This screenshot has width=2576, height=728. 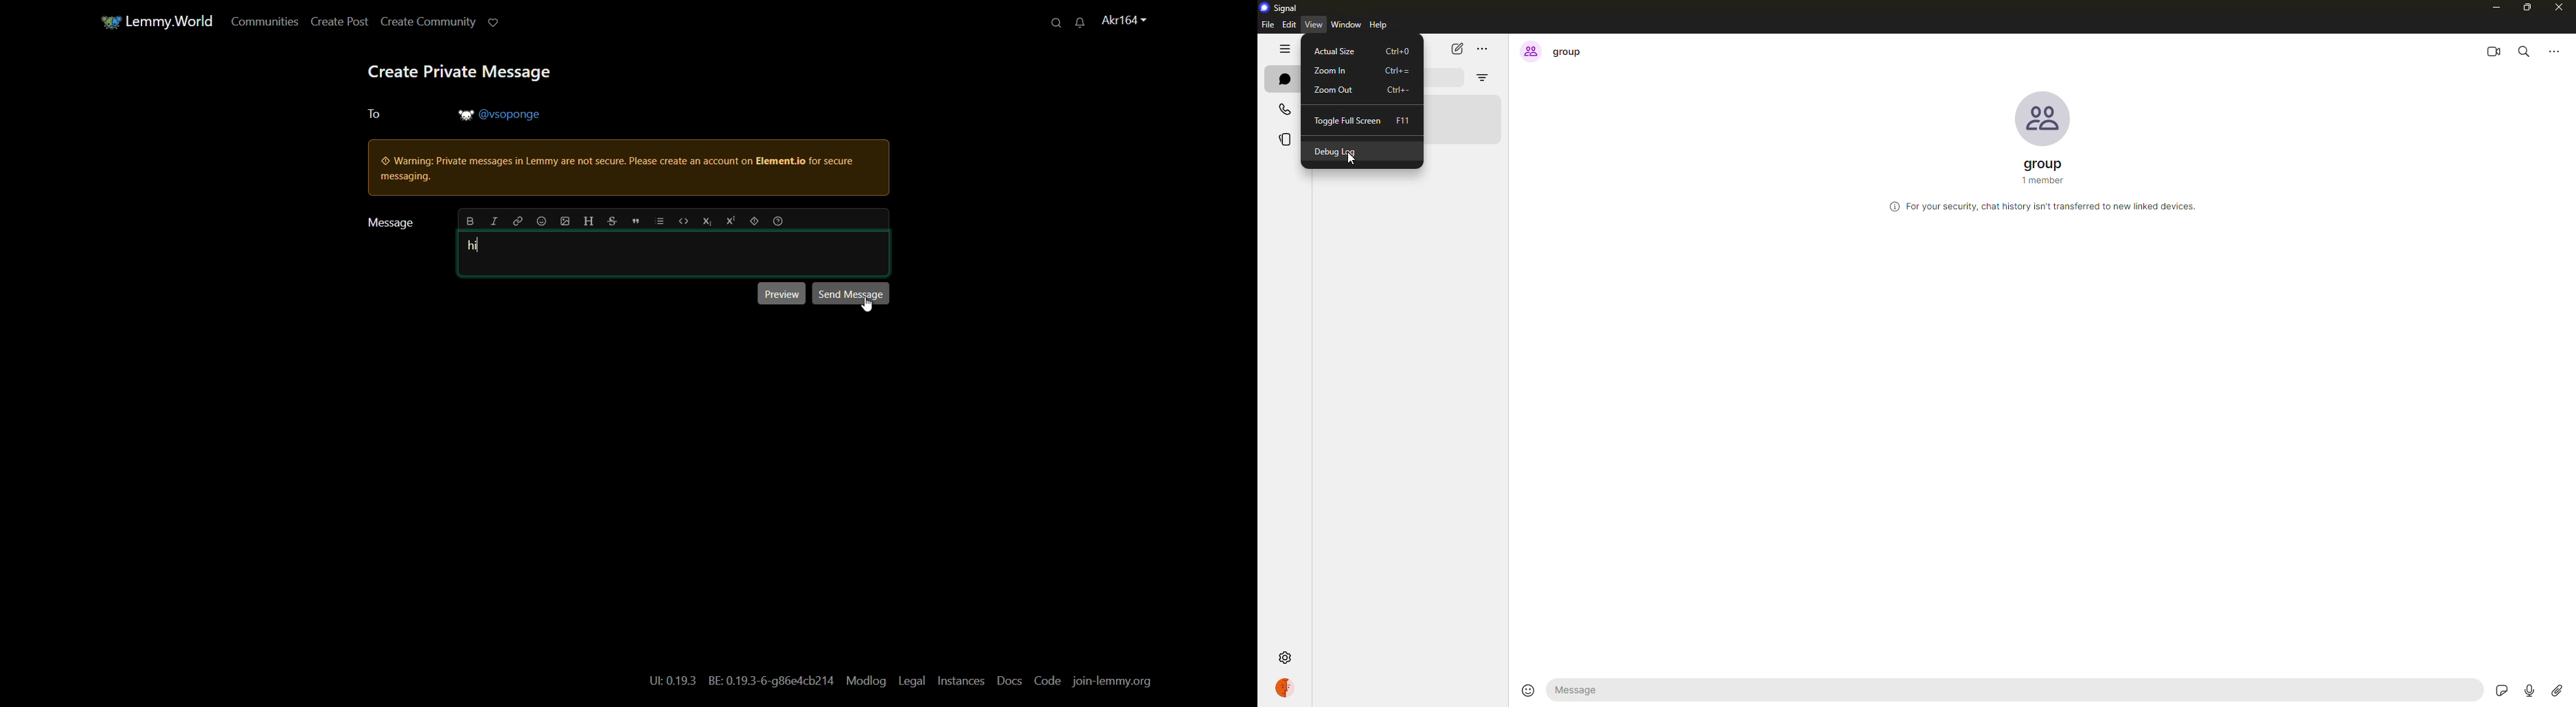 What do you see at coordinates (2527, 689) in the screenshot?
I see `record` at bounding box center [2527, 689].